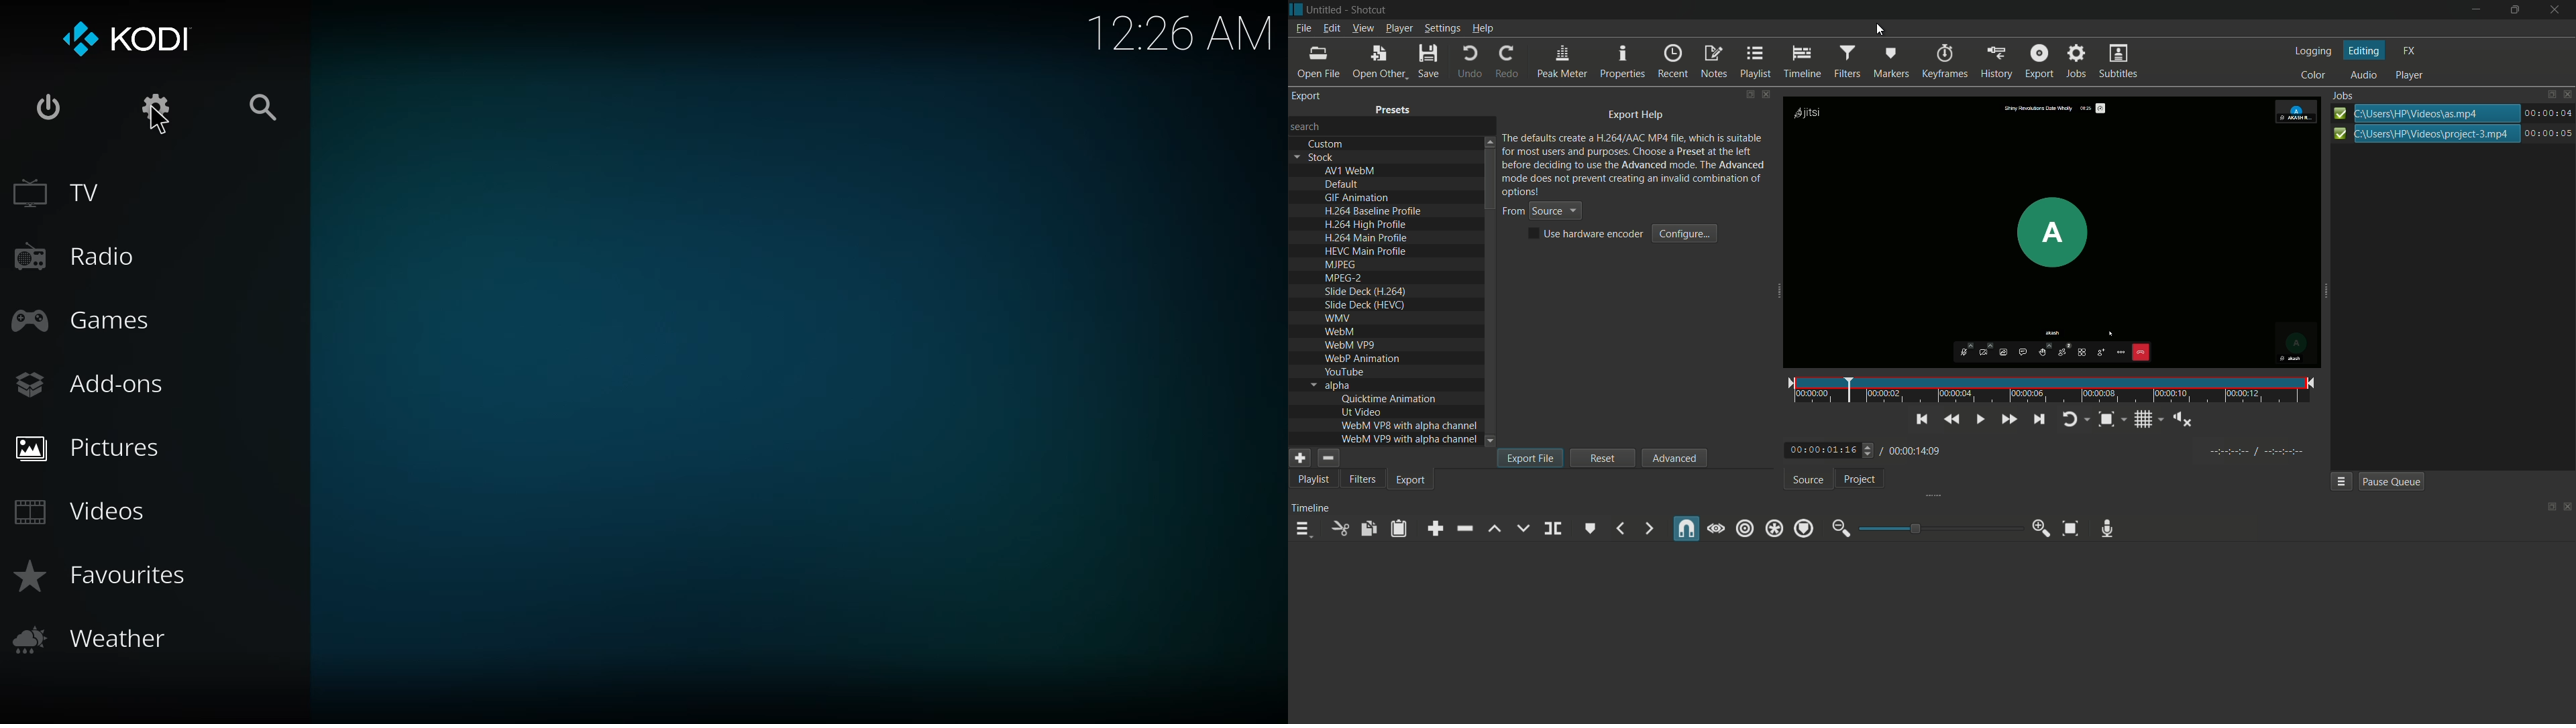 The width and height of the screenshot is (2576, 728). Describe the element at coordinates (2039, 418) in the screenshot. I see `skip to the next point` at that location.